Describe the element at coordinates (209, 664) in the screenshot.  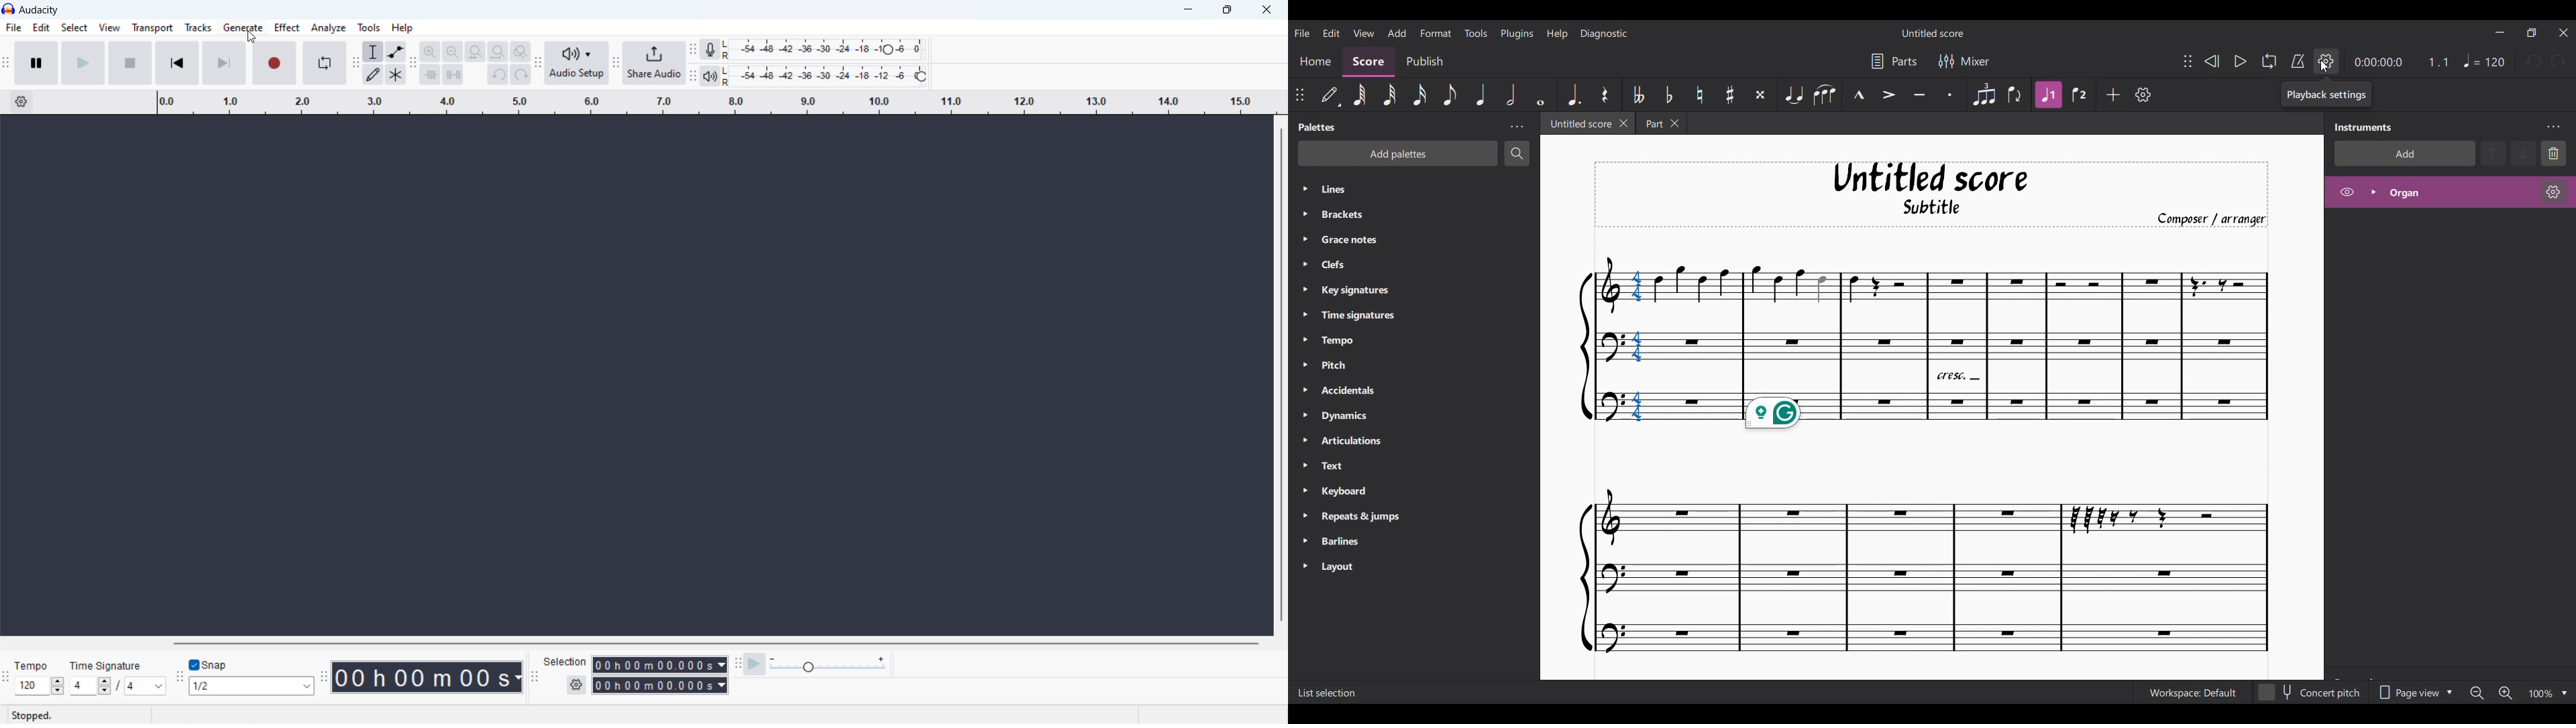
I see `toggle snap` at that location.